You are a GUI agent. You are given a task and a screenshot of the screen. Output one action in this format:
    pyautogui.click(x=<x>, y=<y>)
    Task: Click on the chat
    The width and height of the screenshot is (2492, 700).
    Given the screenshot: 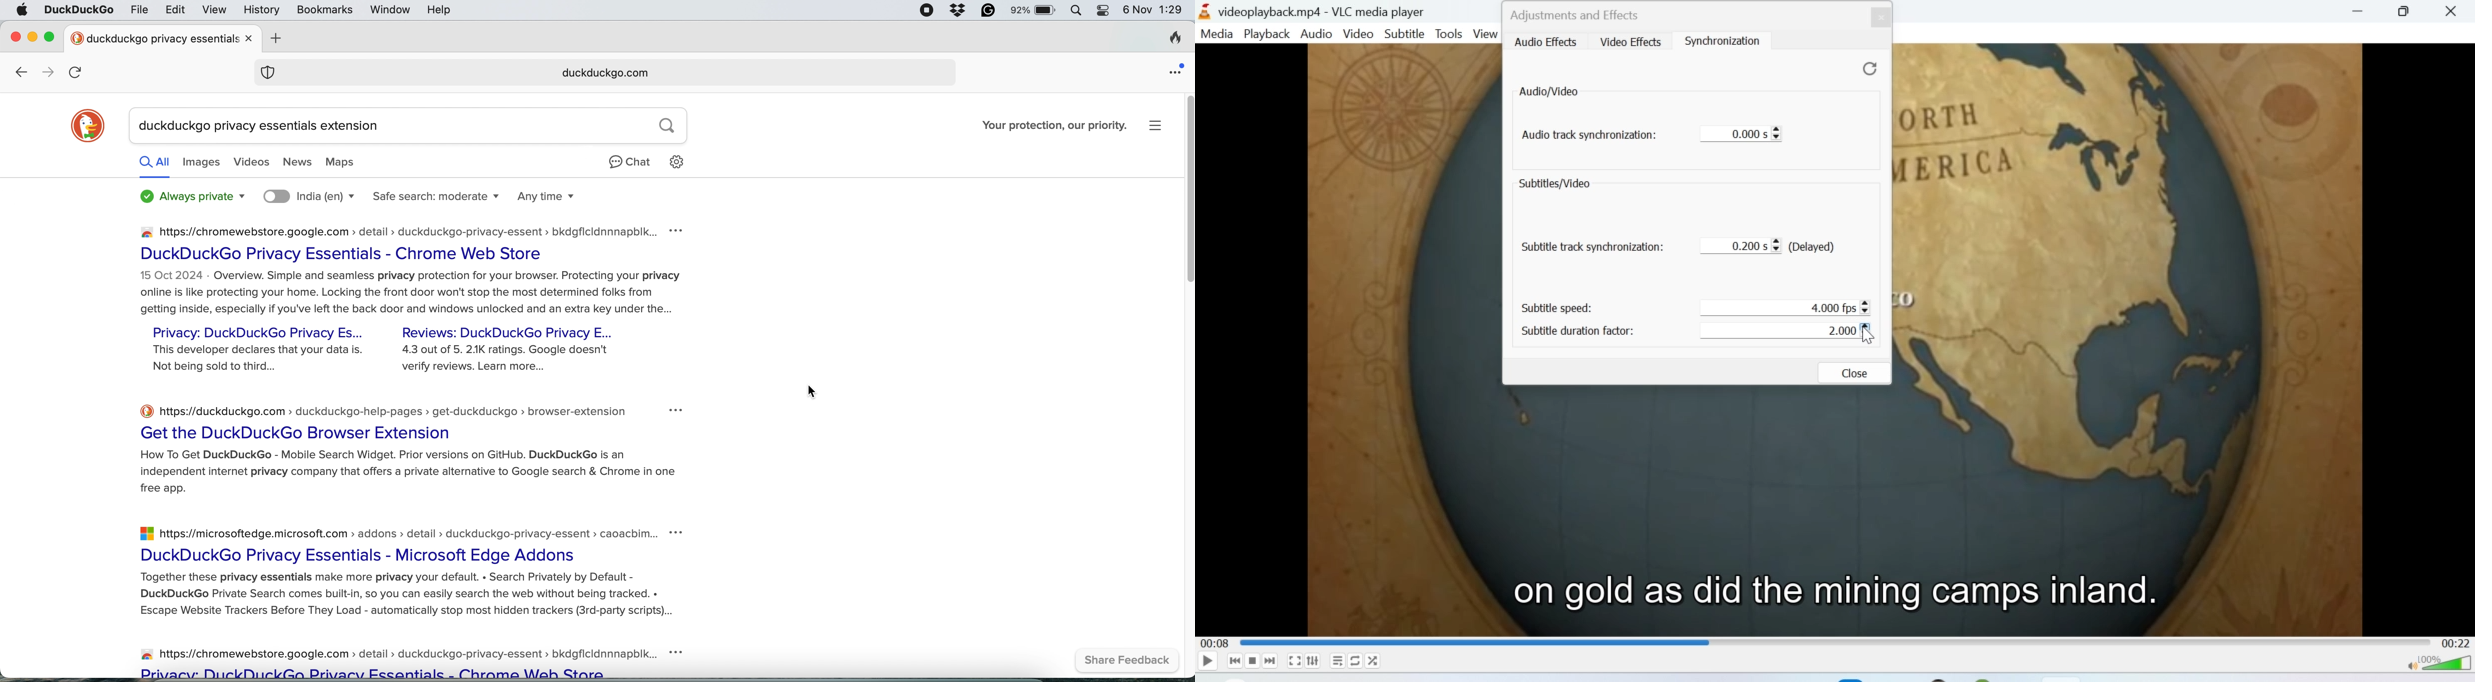 What is the action you would take?
    pyautogui.click(x=630, y=163)
    